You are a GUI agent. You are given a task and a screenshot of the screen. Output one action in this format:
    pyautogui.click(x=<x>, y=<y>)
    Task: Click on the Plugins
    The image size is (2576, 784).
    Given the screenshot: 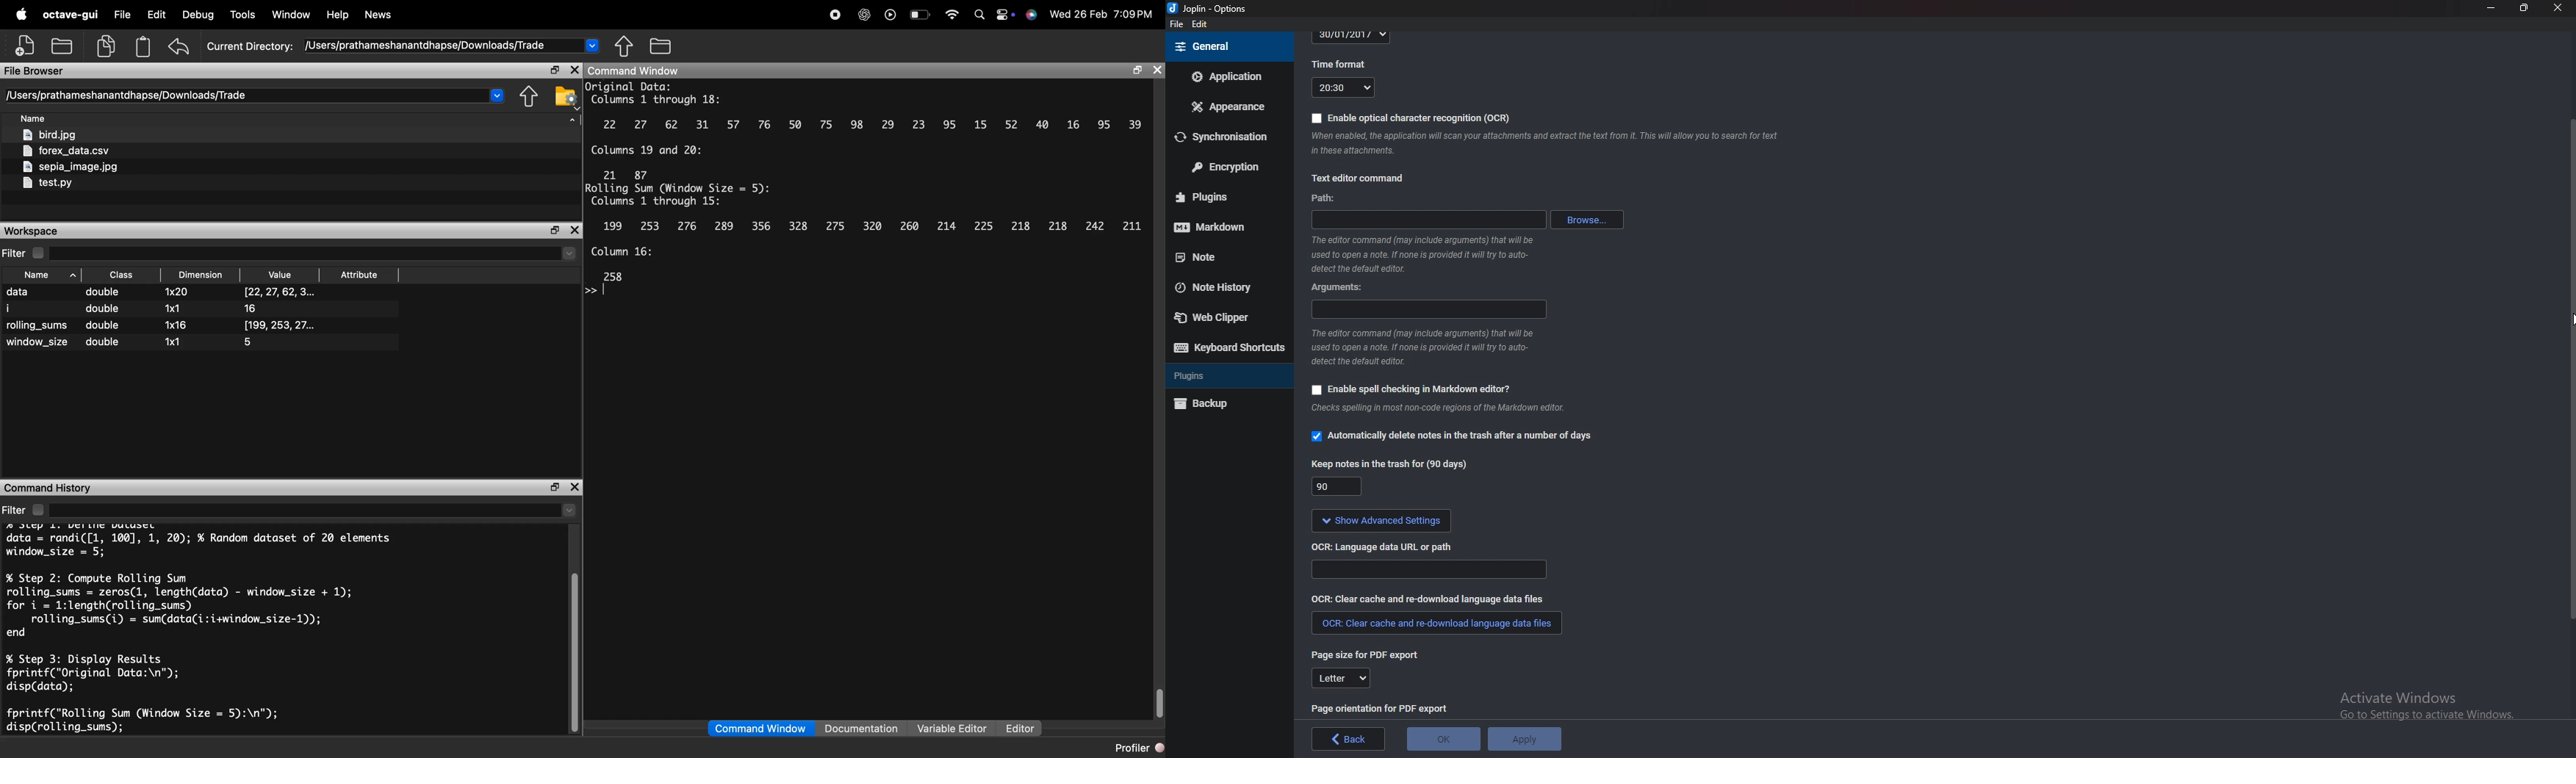 What is the action you would take?
    pyautogui.click(x=1221, y=375)
    